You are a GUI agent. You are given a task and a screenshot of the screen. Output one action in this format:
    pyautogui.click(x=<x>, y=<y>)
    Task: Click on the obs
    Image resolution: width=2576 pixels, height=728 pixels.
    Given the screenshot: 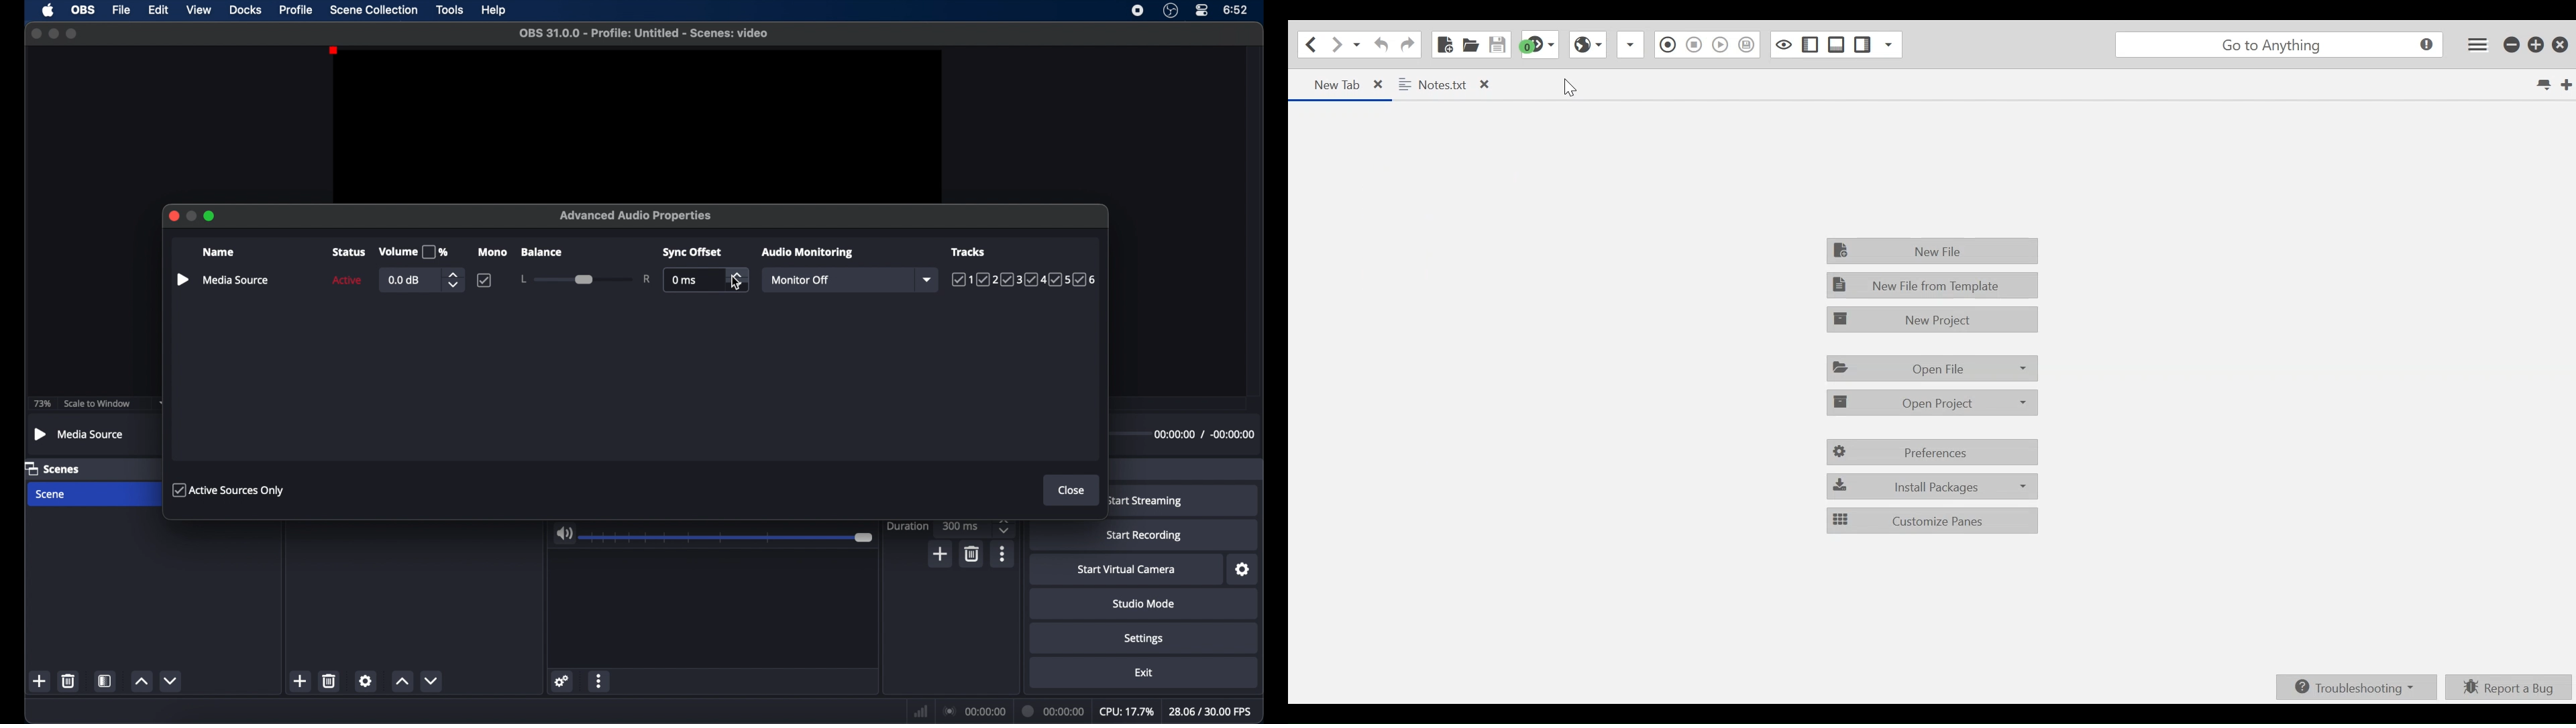 What is the action you would take?
    pyautogui.click(x=83, y=10)
    